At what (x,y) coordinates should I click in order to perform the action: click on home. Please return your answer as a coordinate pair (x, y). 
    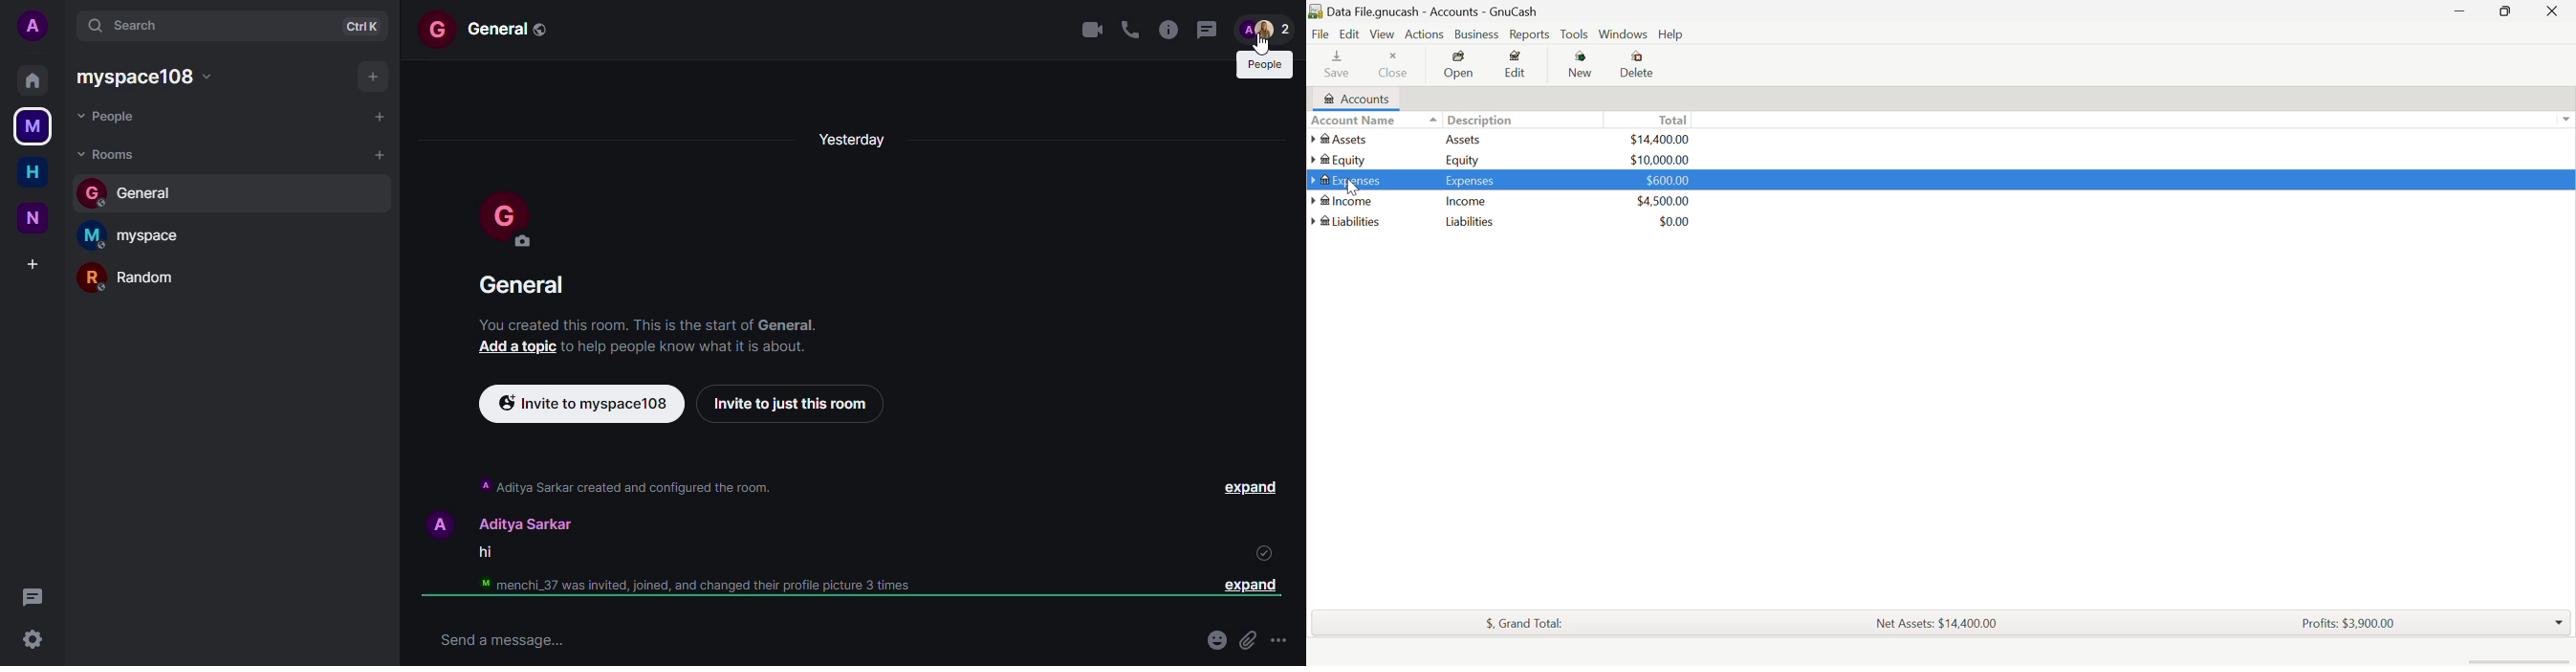
    Looking at the image, I should click on (32, 78).